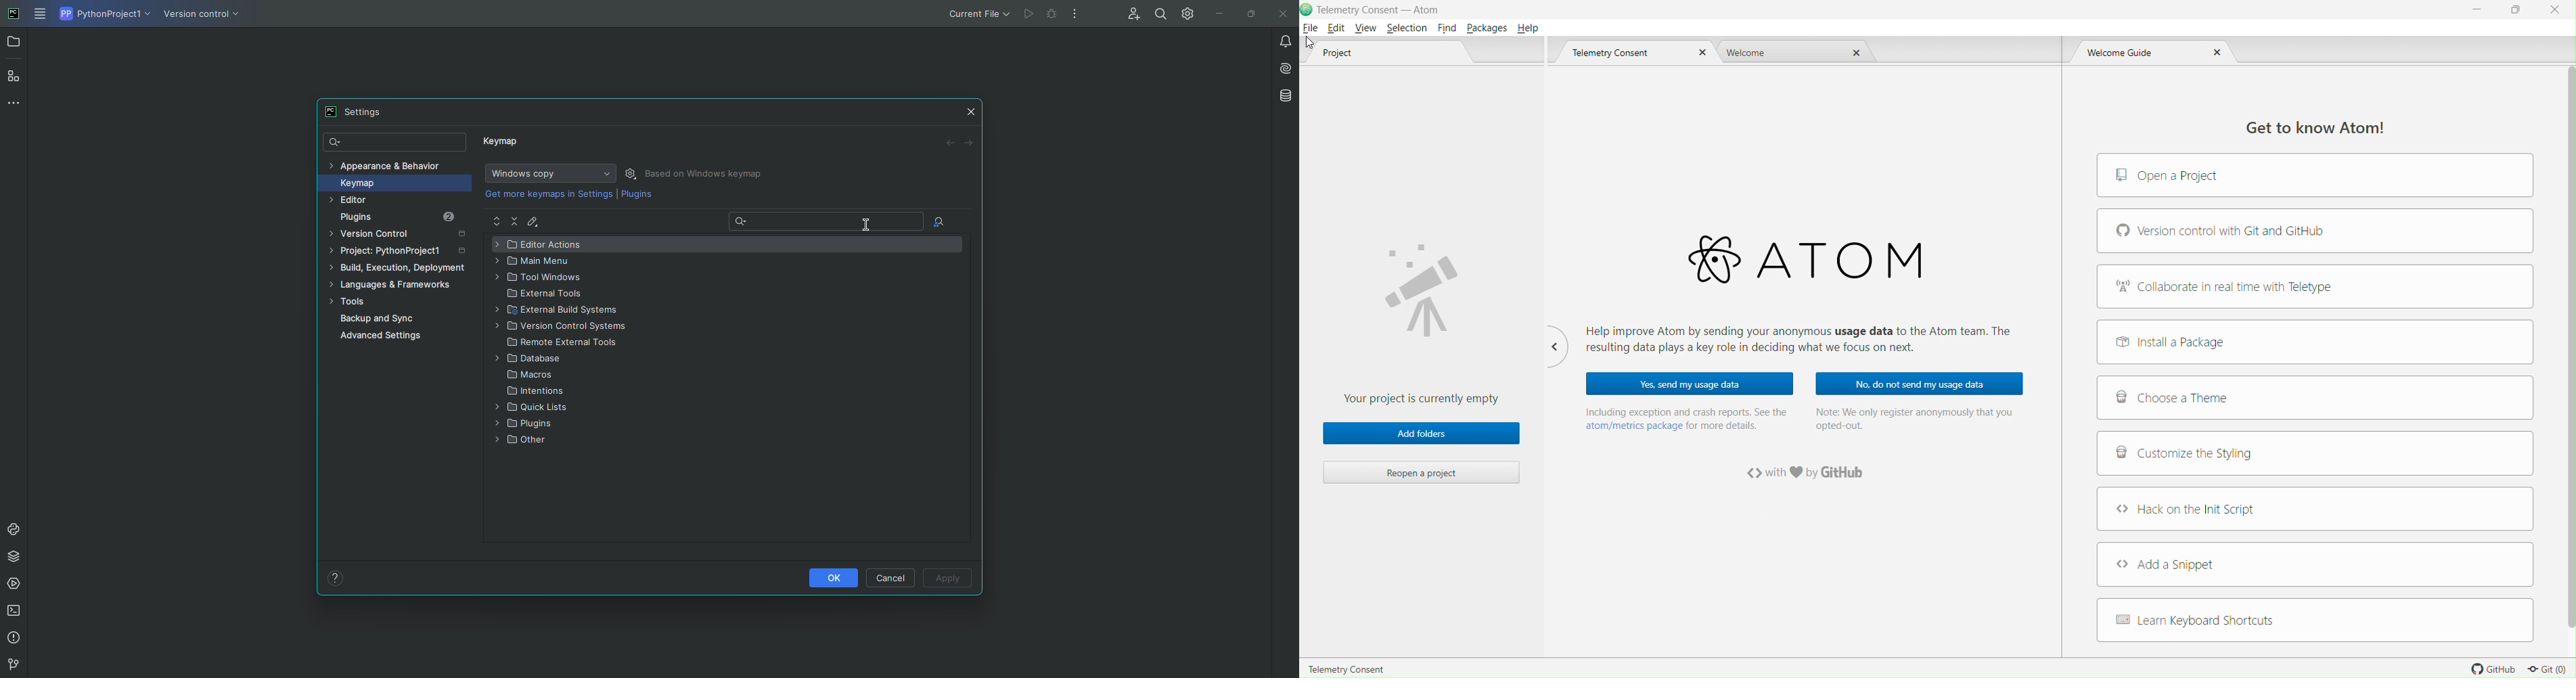 Image resolution: width=2576 pixels, height=700 pixels. I want to click on Cursor, so click(1308, 44).